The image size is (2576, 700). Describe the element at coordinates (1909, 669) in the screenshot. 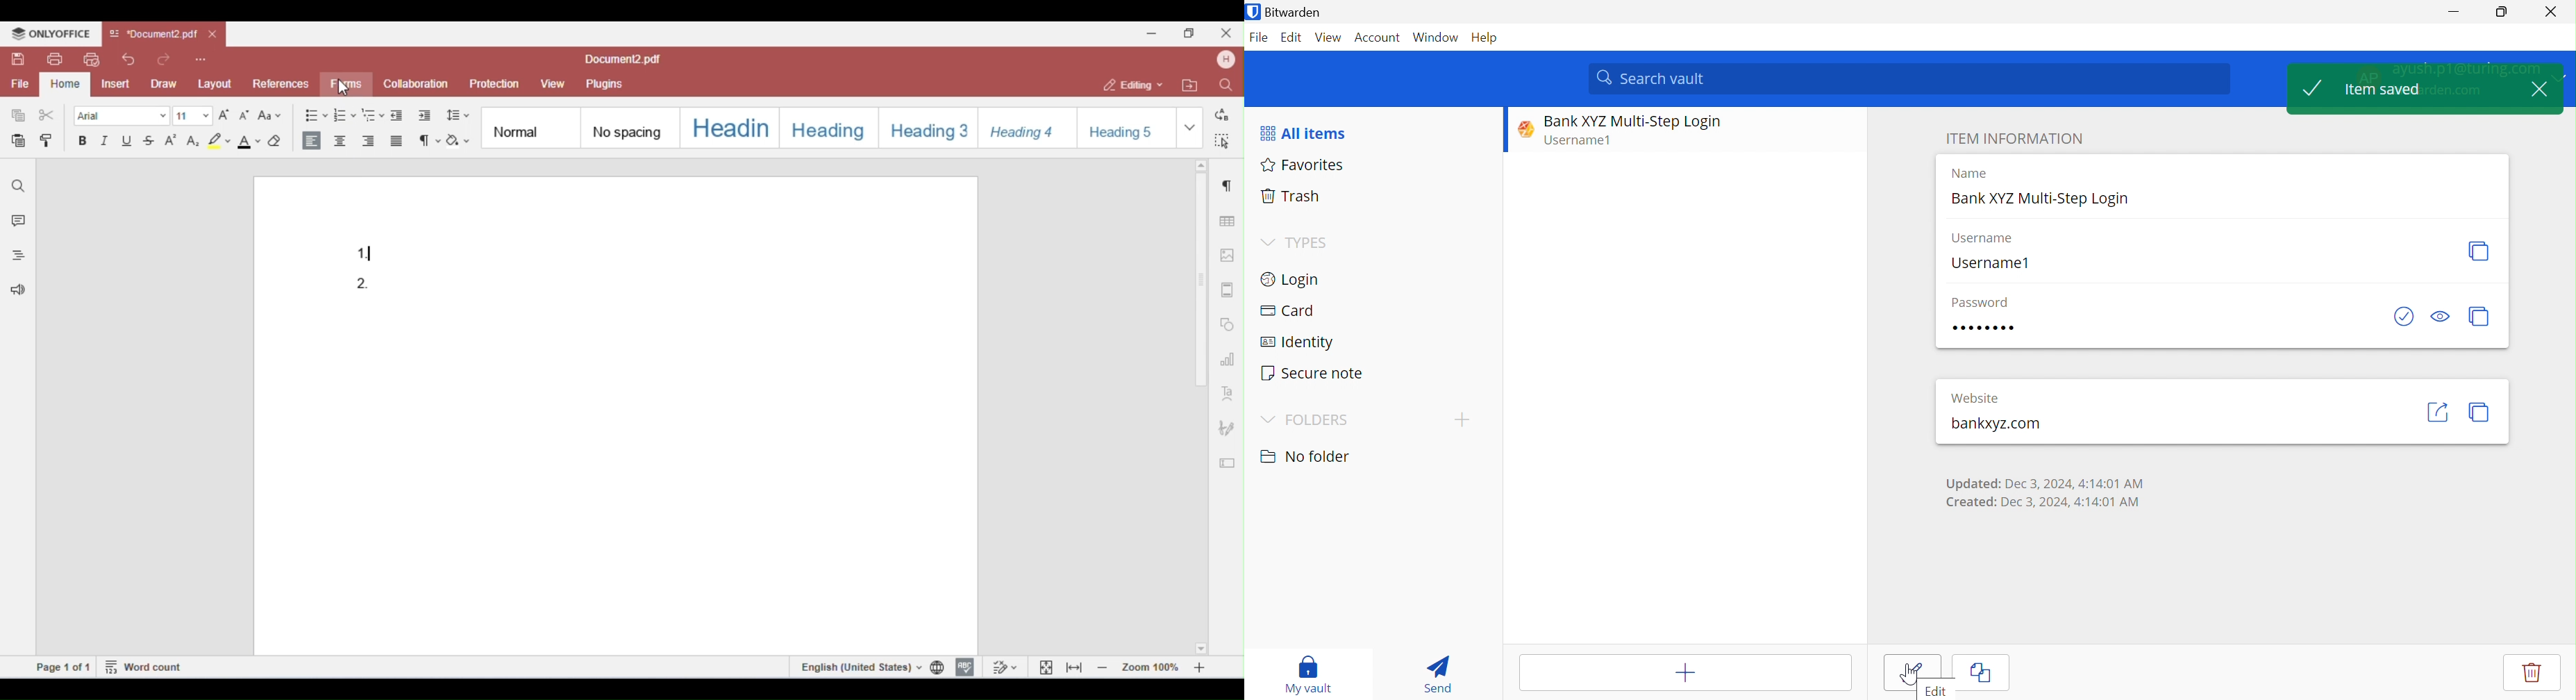

I see `Save` at that location.